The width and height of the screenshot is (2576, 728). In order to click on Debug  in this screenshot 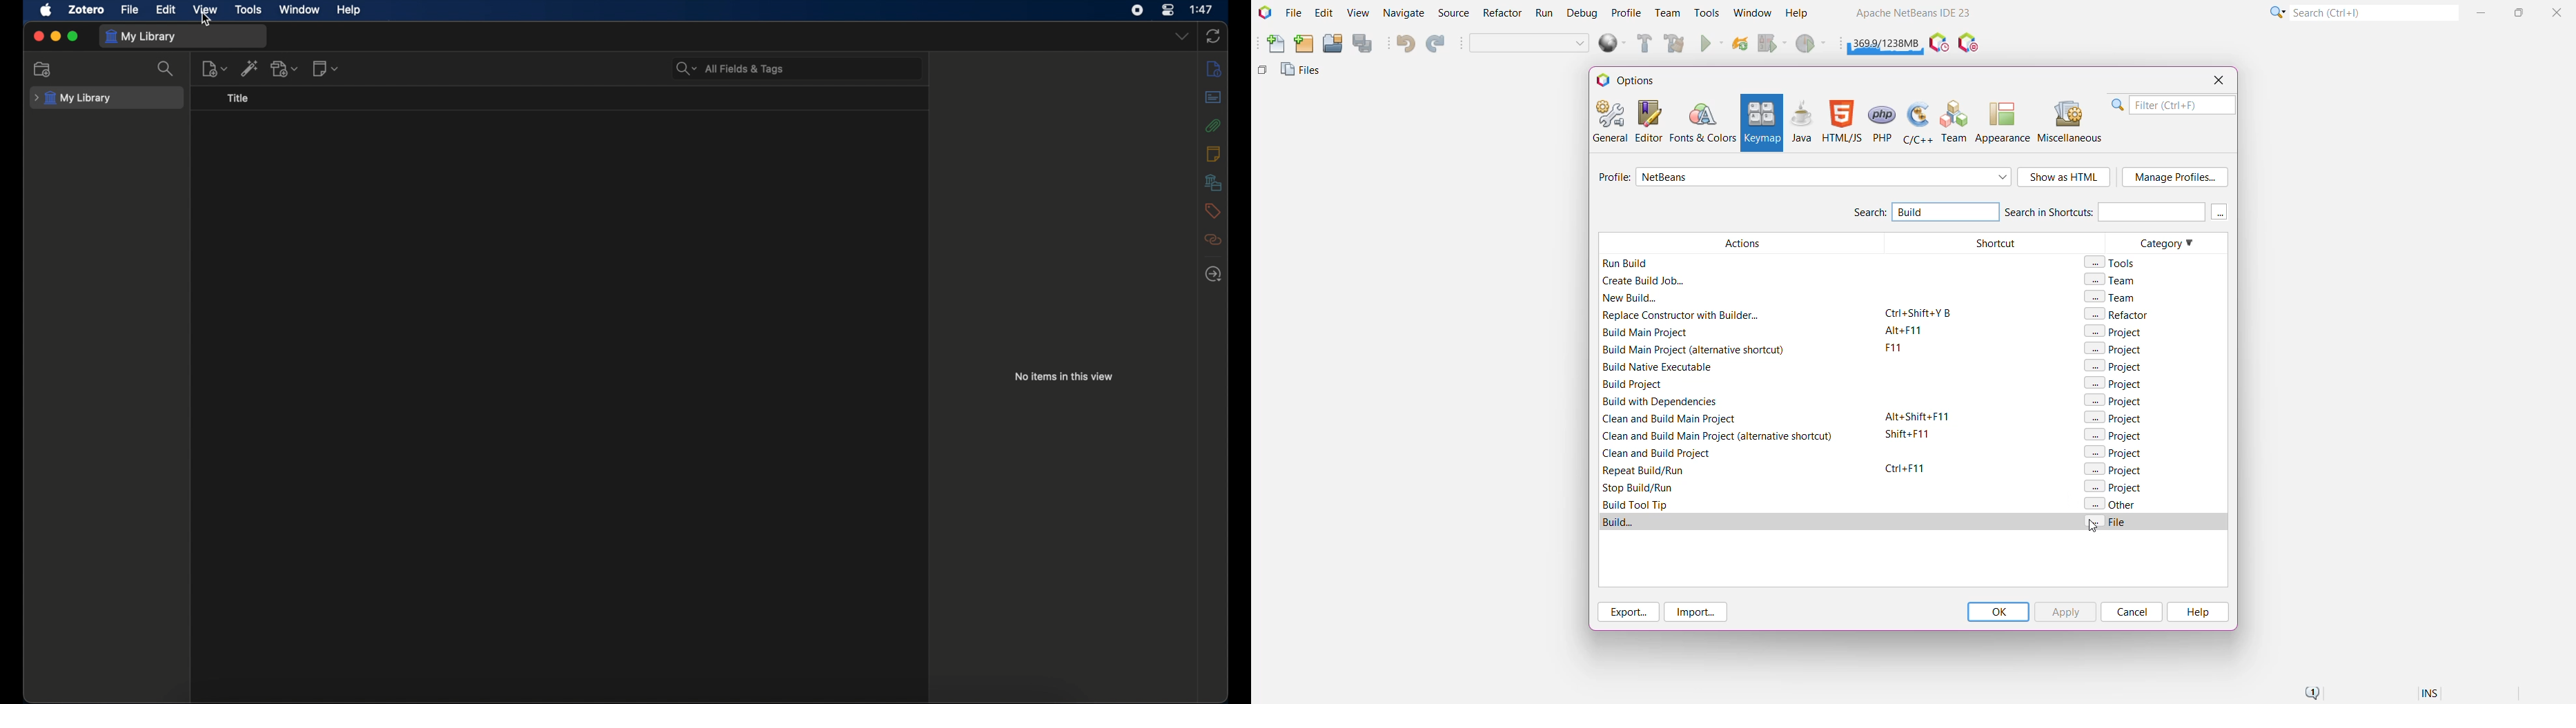, I will do `click(1580, 14)`.